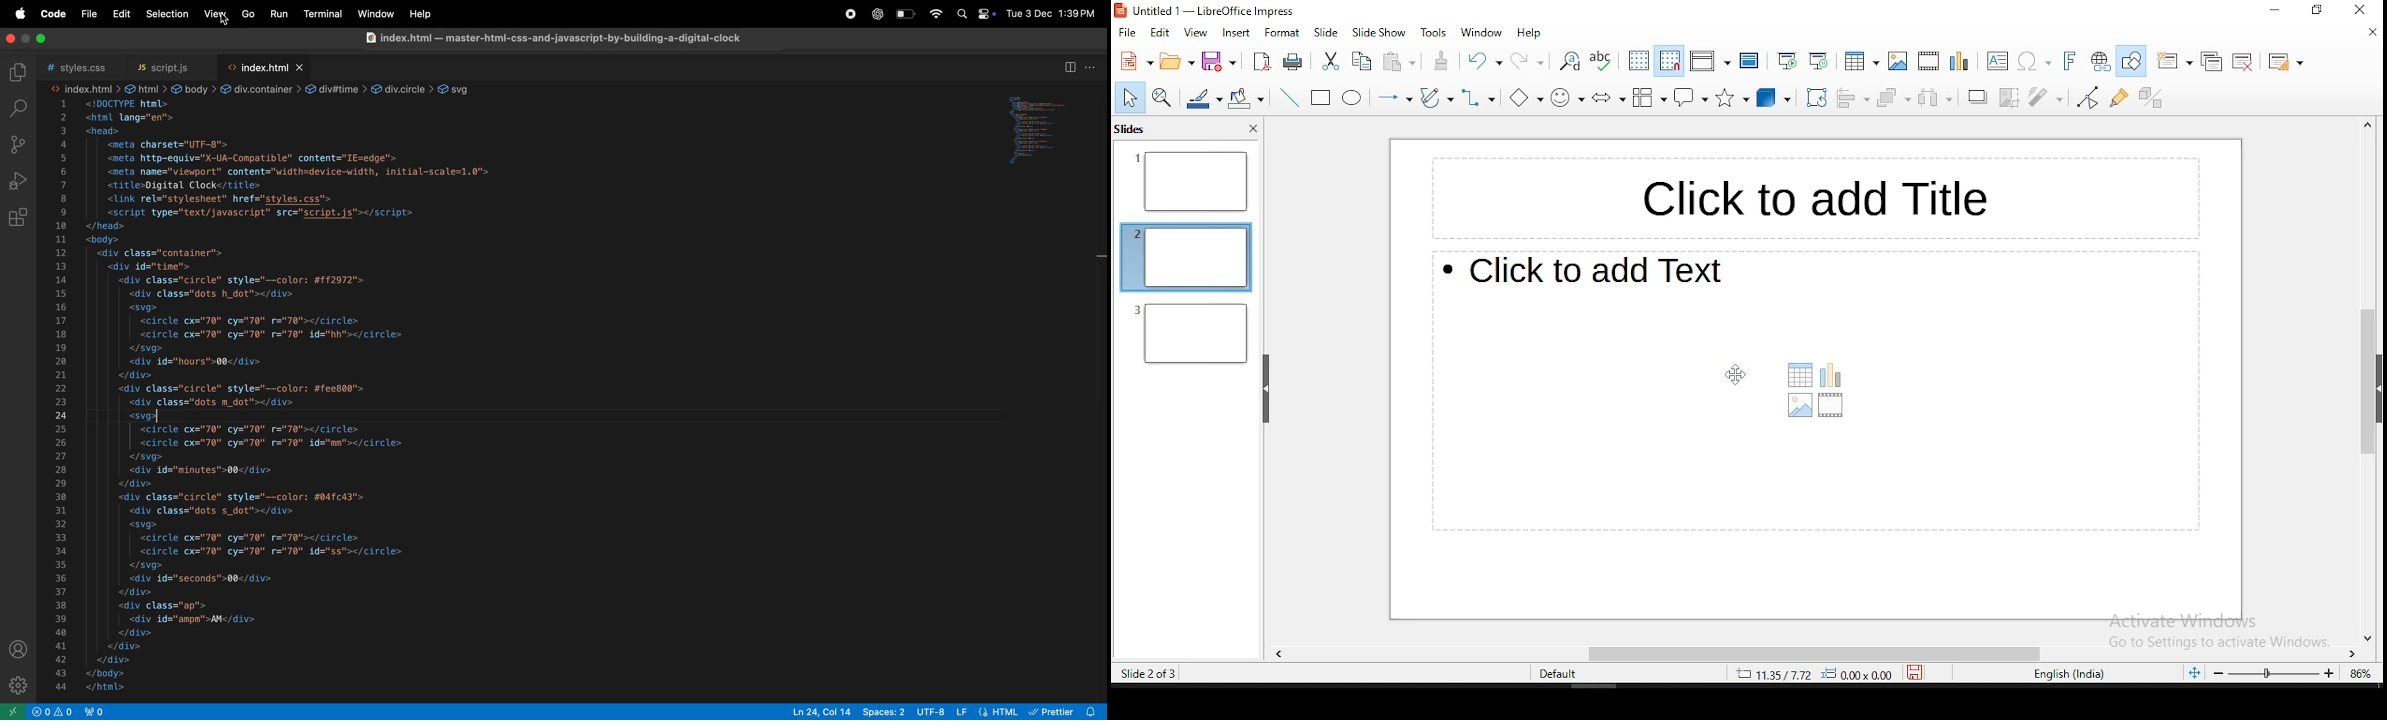 The image size is (2408, 728). What do you see at coordinates (1521, 96) in the screenshot?
I see `basic shapes` at bounding box center [1521, 96].